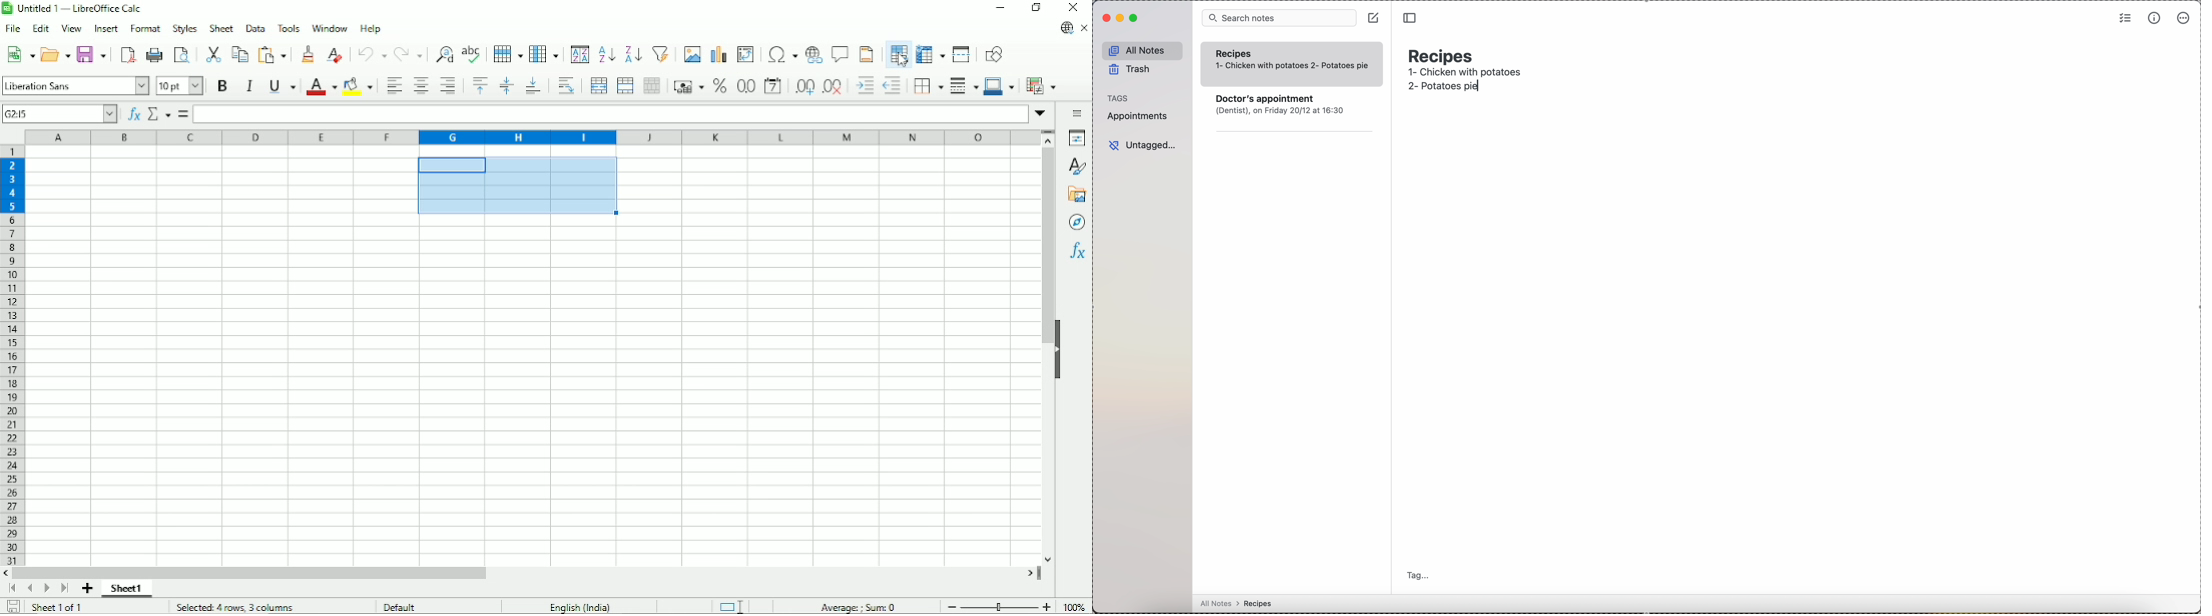  Describe the element at coordinates (1120, 19) in the screenshot. I see `minimize` at that location.